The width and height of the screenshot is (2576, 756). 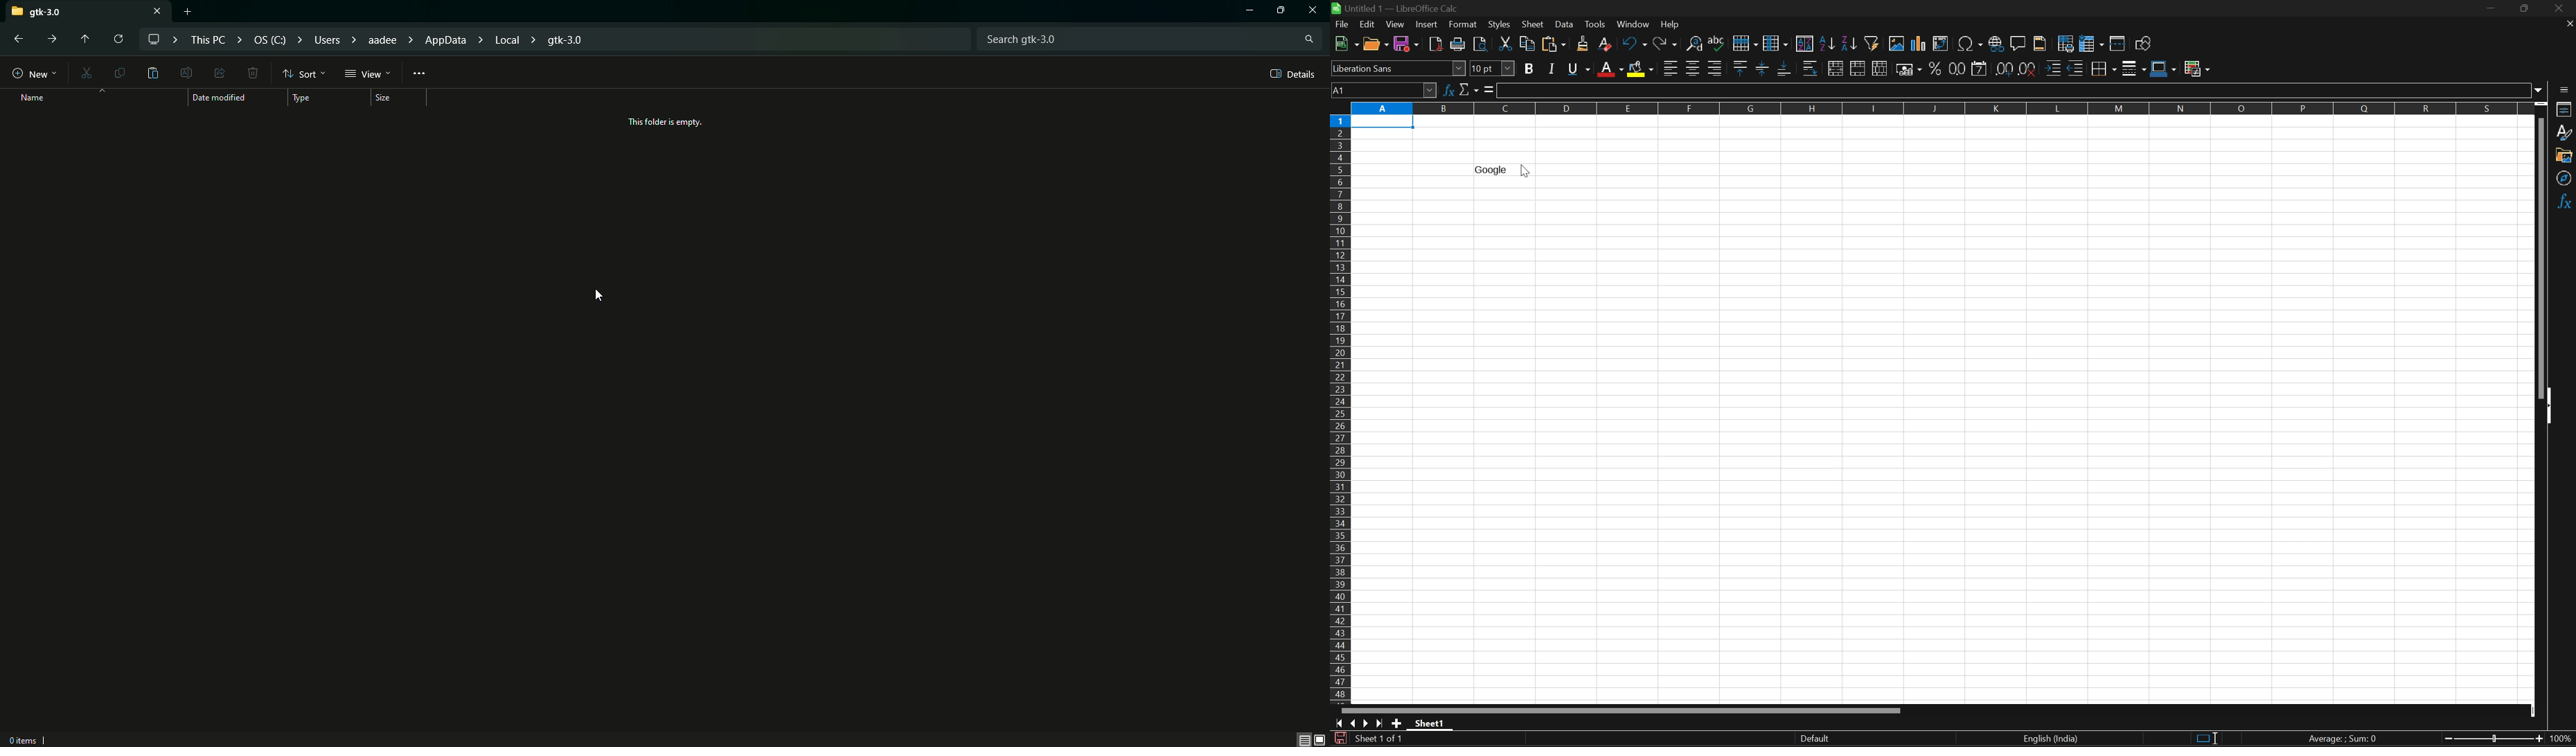 What do you see at coordinates (1469, 89) in the screenshot?
I see `Select function` at bounding box center [1469, 89].